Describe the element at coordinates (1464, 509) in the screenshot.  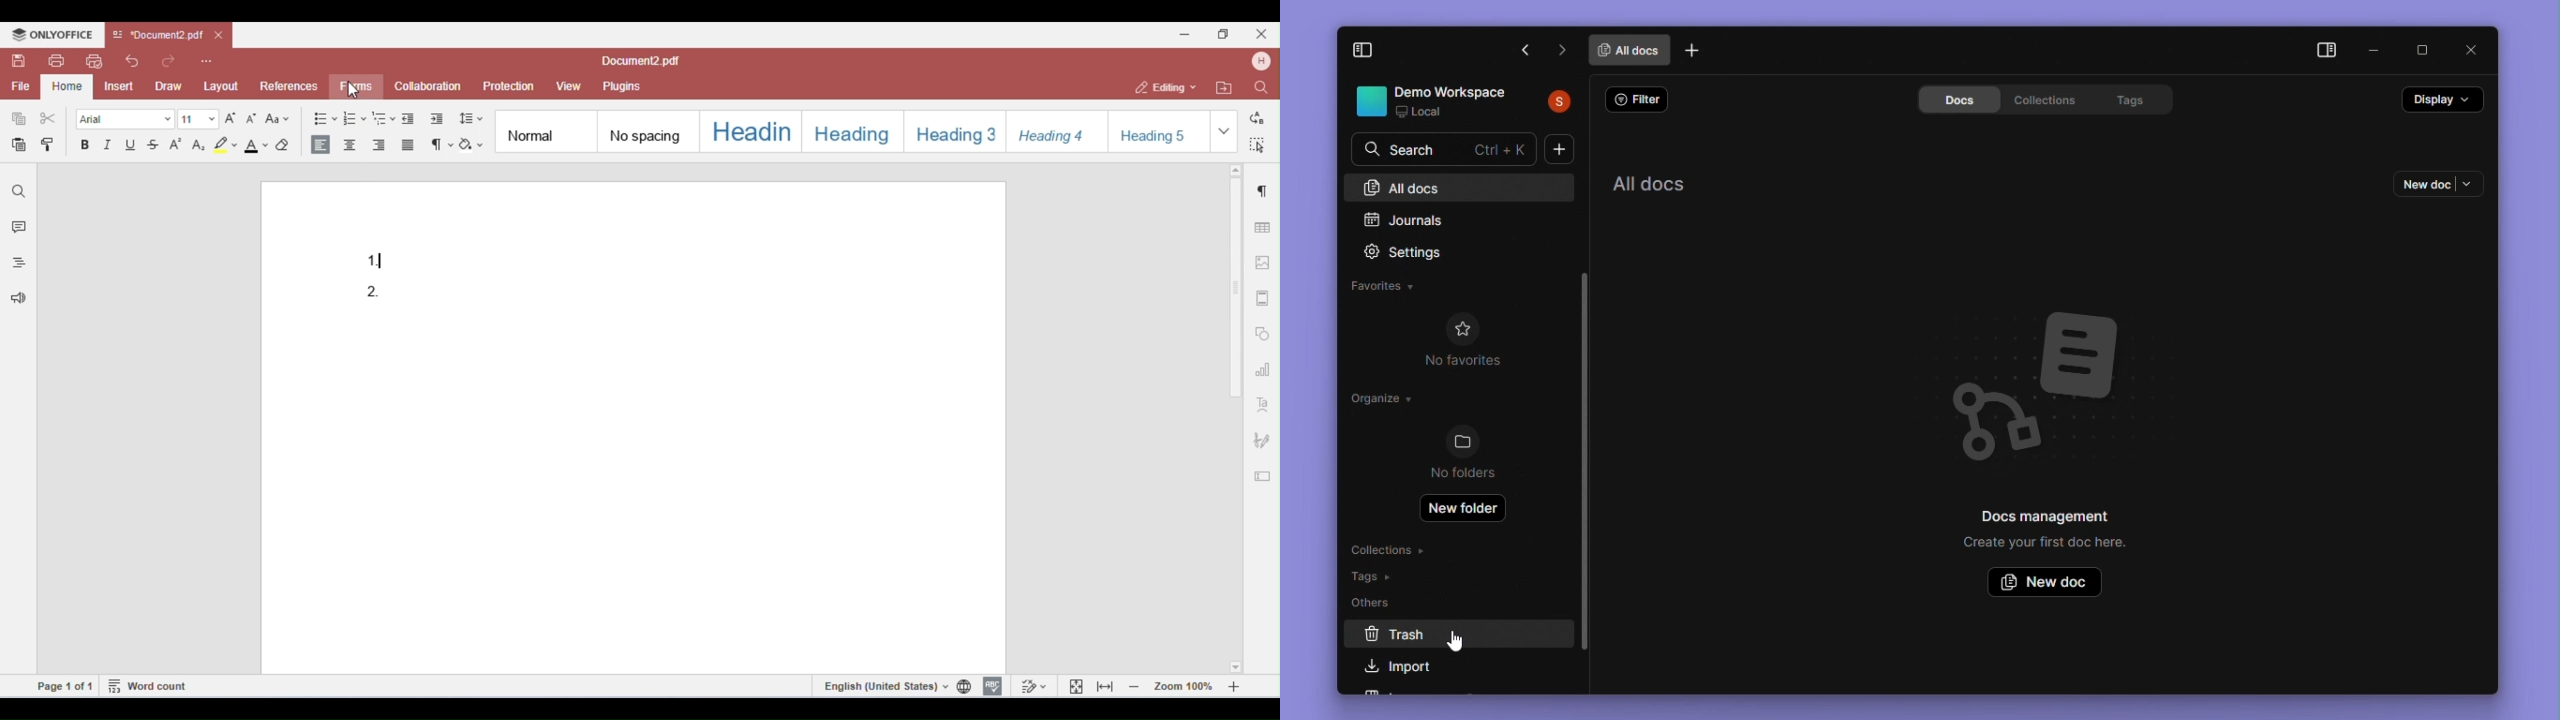
I see `New folder` at that location.